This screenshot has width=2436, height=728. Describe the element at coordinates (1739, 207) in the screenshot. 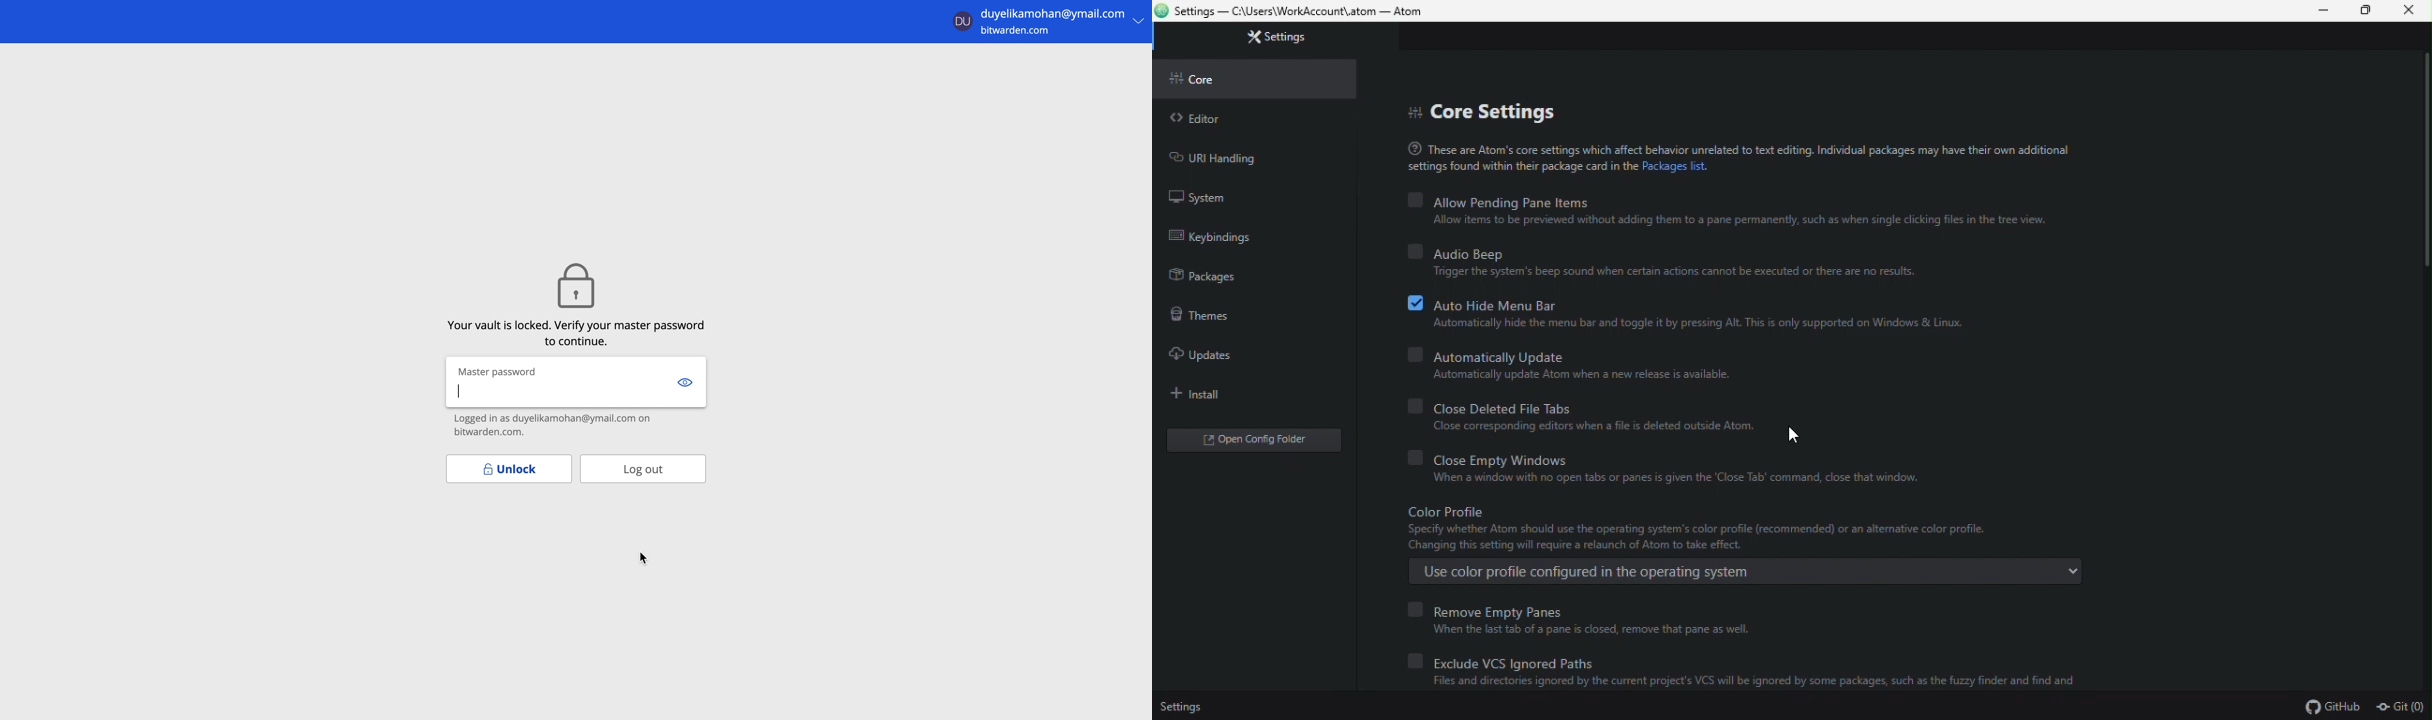

I see `Allow pending pane items` at that location.